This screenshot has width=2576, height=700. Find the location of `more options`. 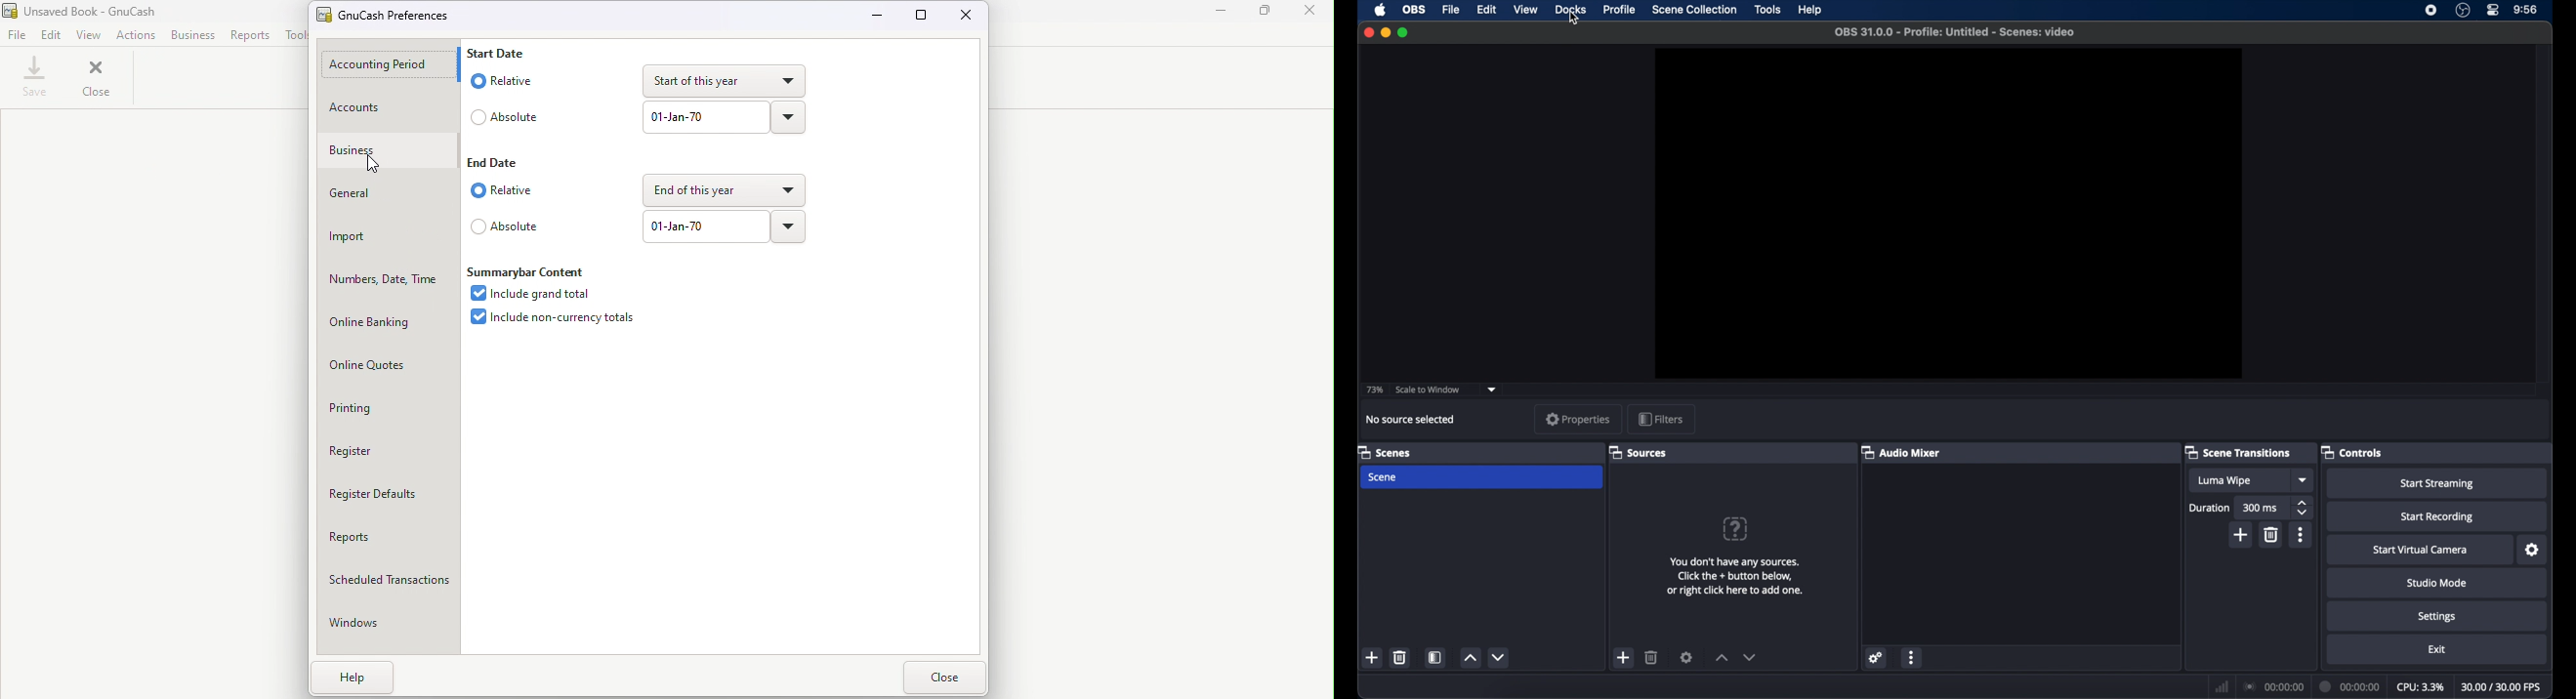

more options is located at coordinates (1912, 657).